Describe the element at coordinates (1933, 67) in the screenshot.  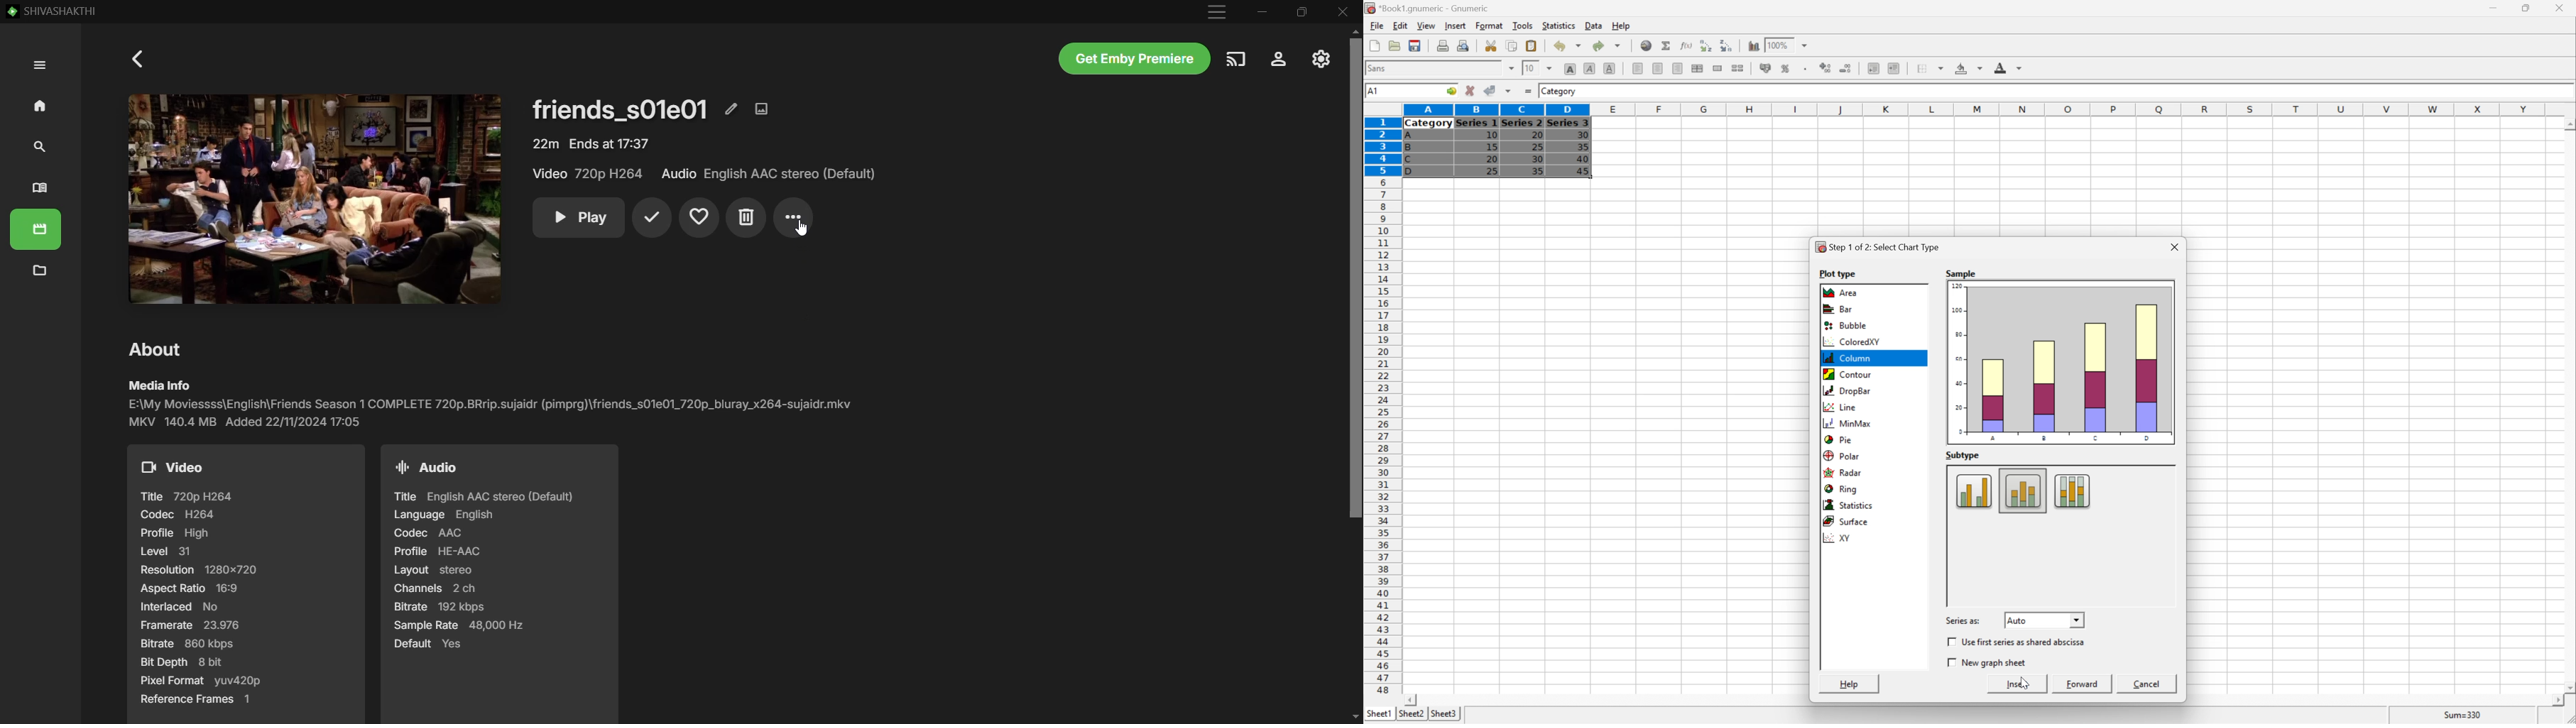
I see `Borders` at that location.